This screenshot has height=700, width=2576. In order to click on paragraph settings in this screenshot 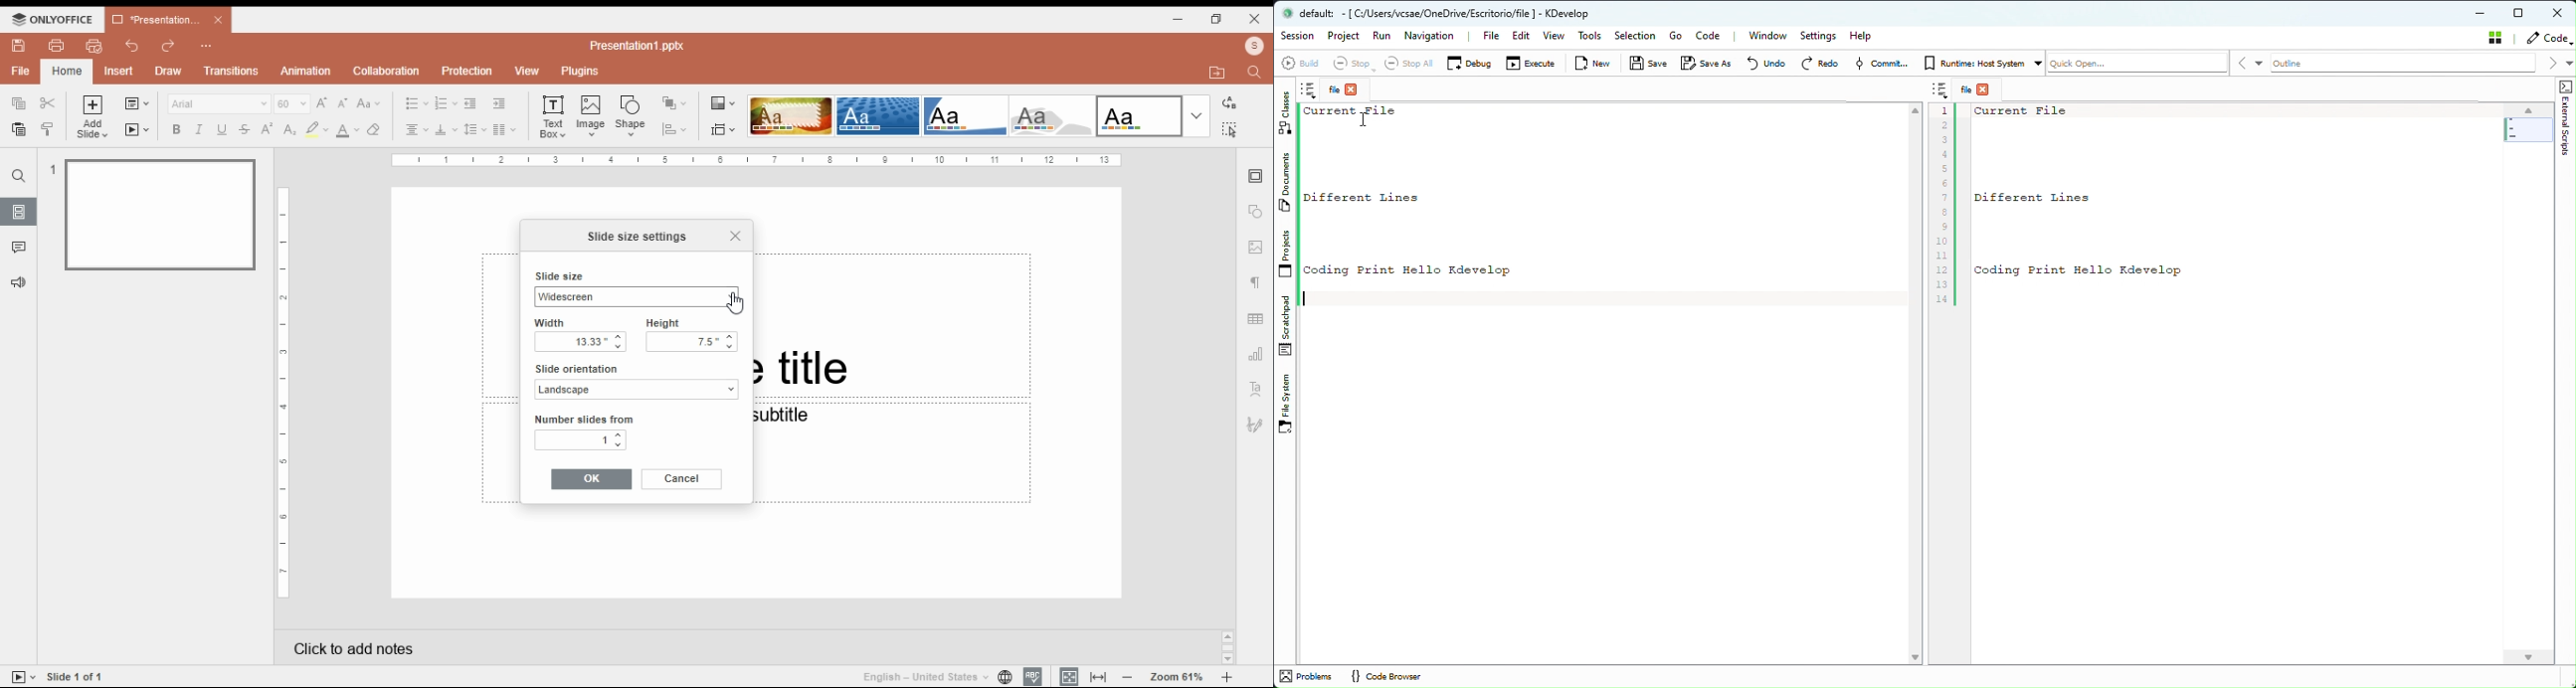, I will do `click(1258, 285)`.